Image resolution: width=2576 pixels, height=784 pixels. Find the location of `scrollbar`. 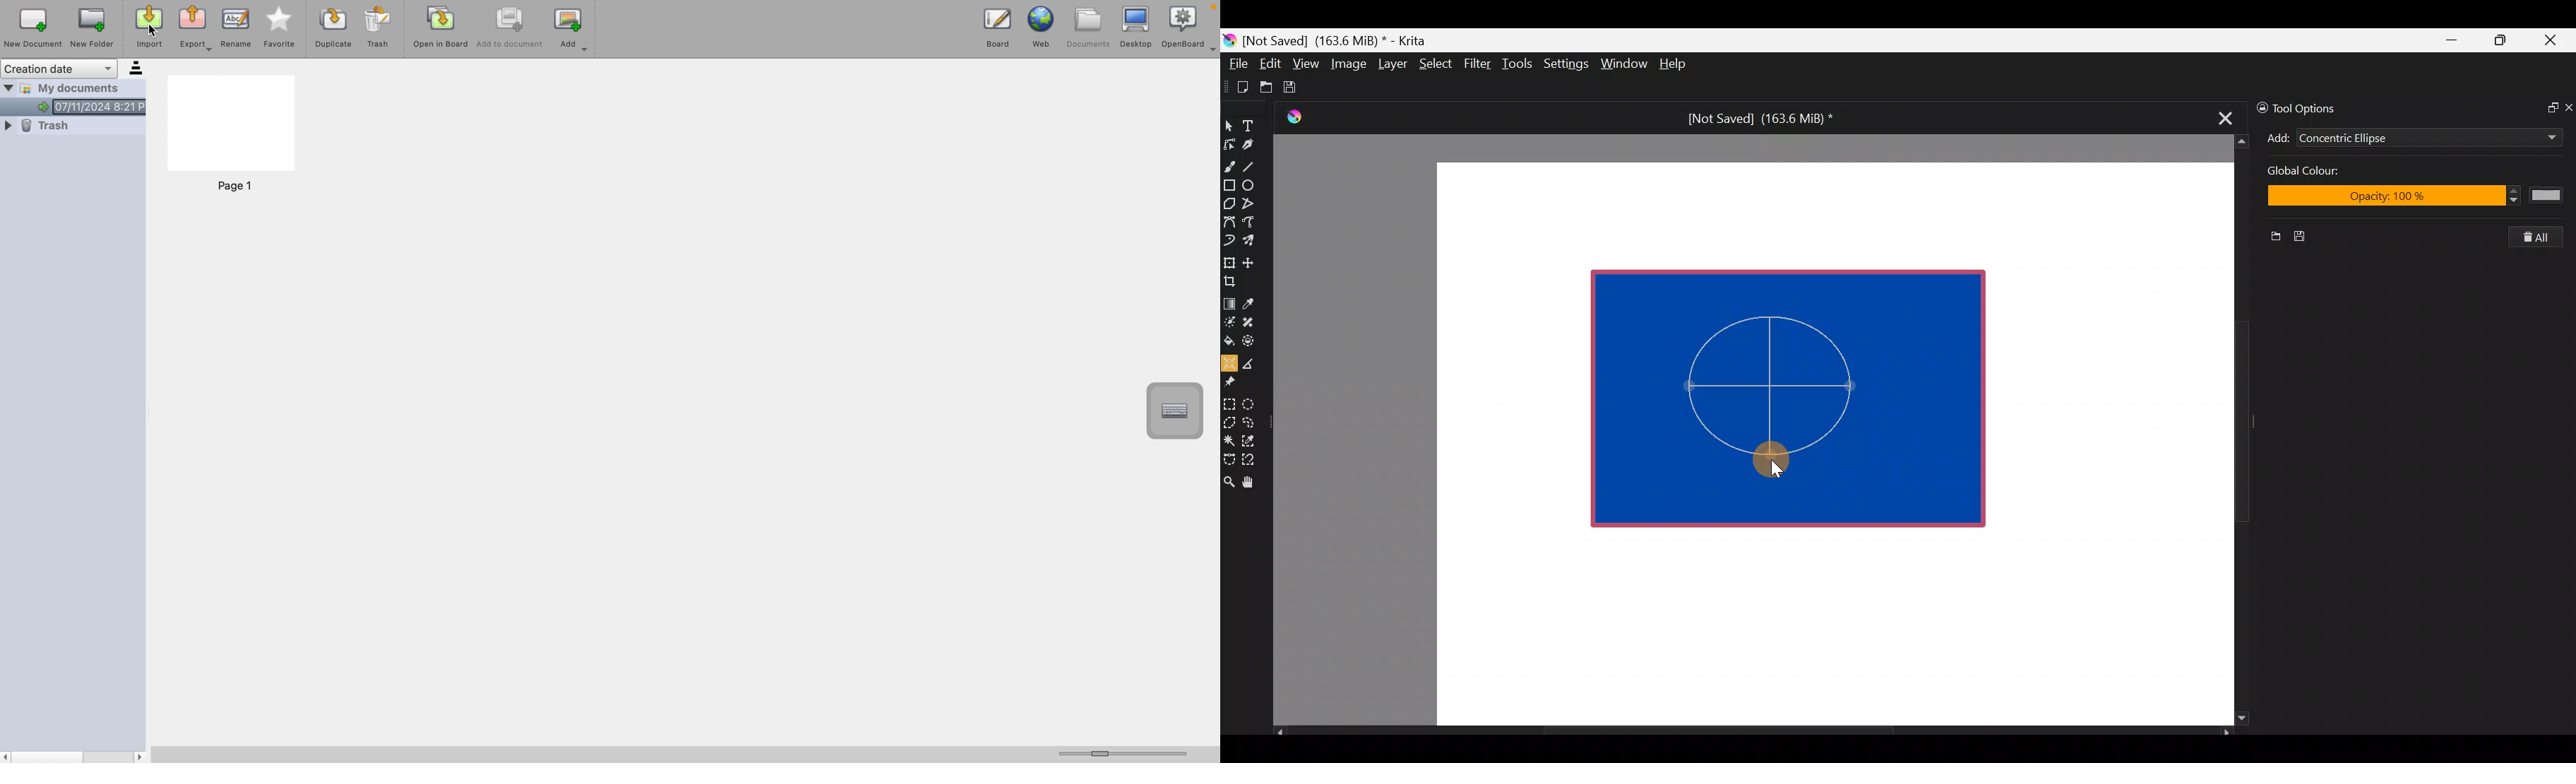

scrollbar is located at coordinates (75, 756).